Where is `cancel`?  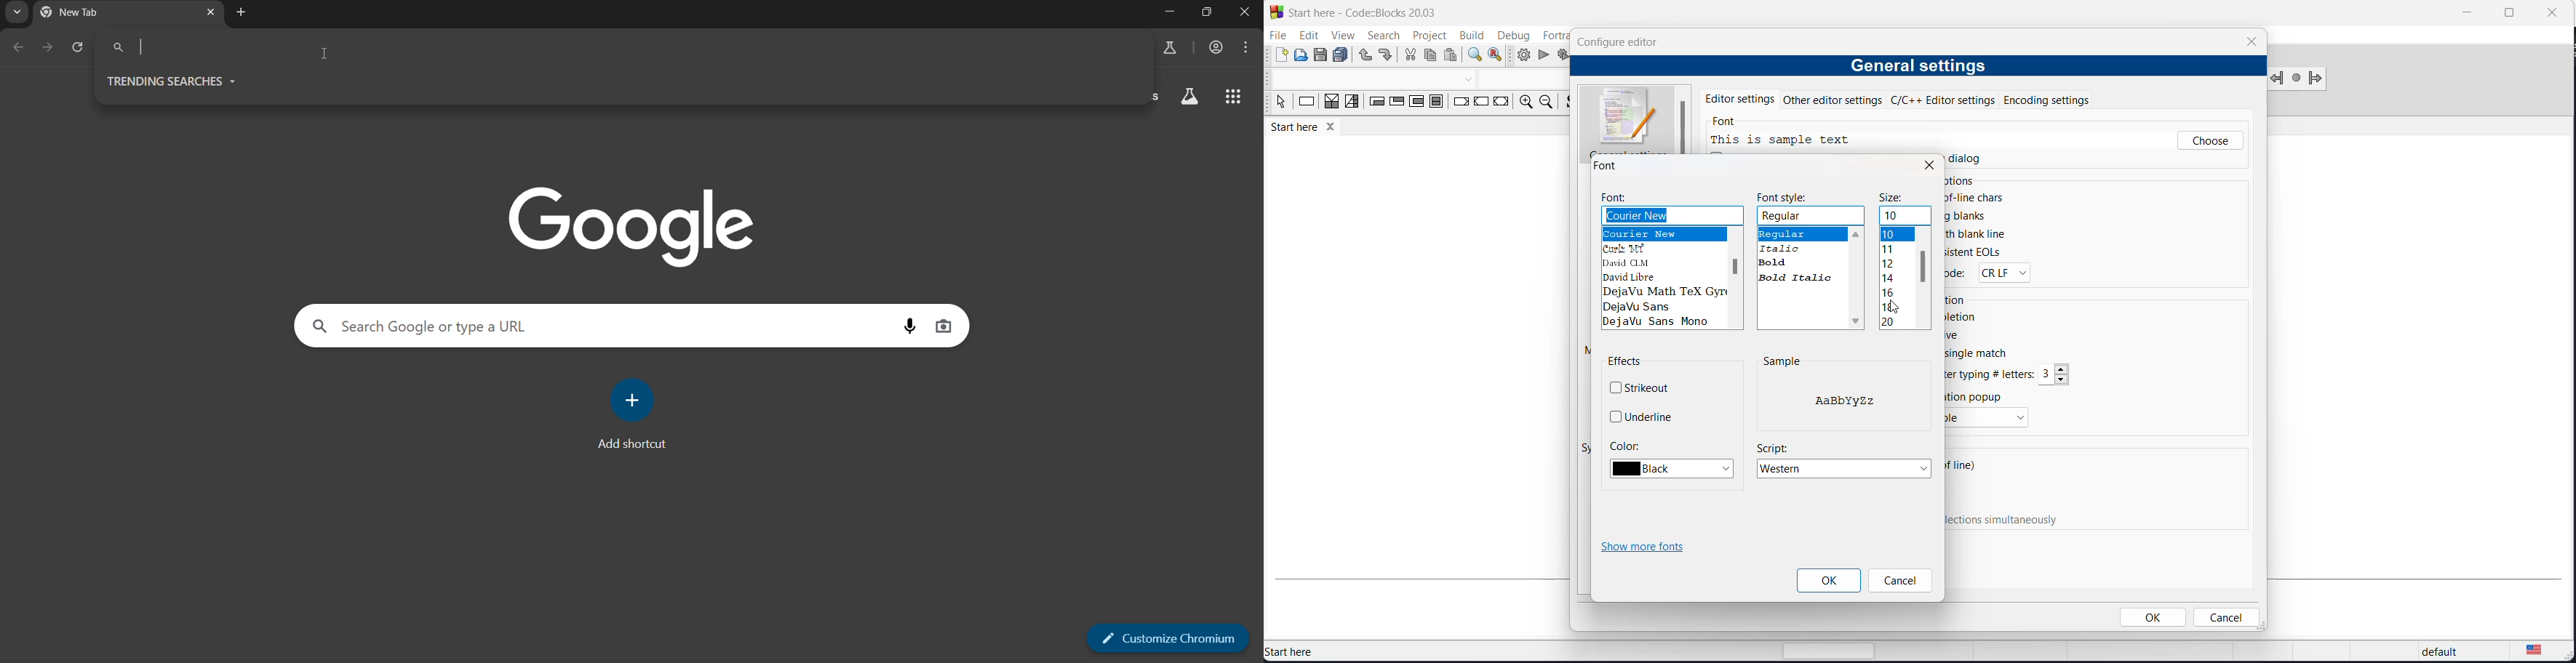
cancel is located at coordinates (2225, 617).